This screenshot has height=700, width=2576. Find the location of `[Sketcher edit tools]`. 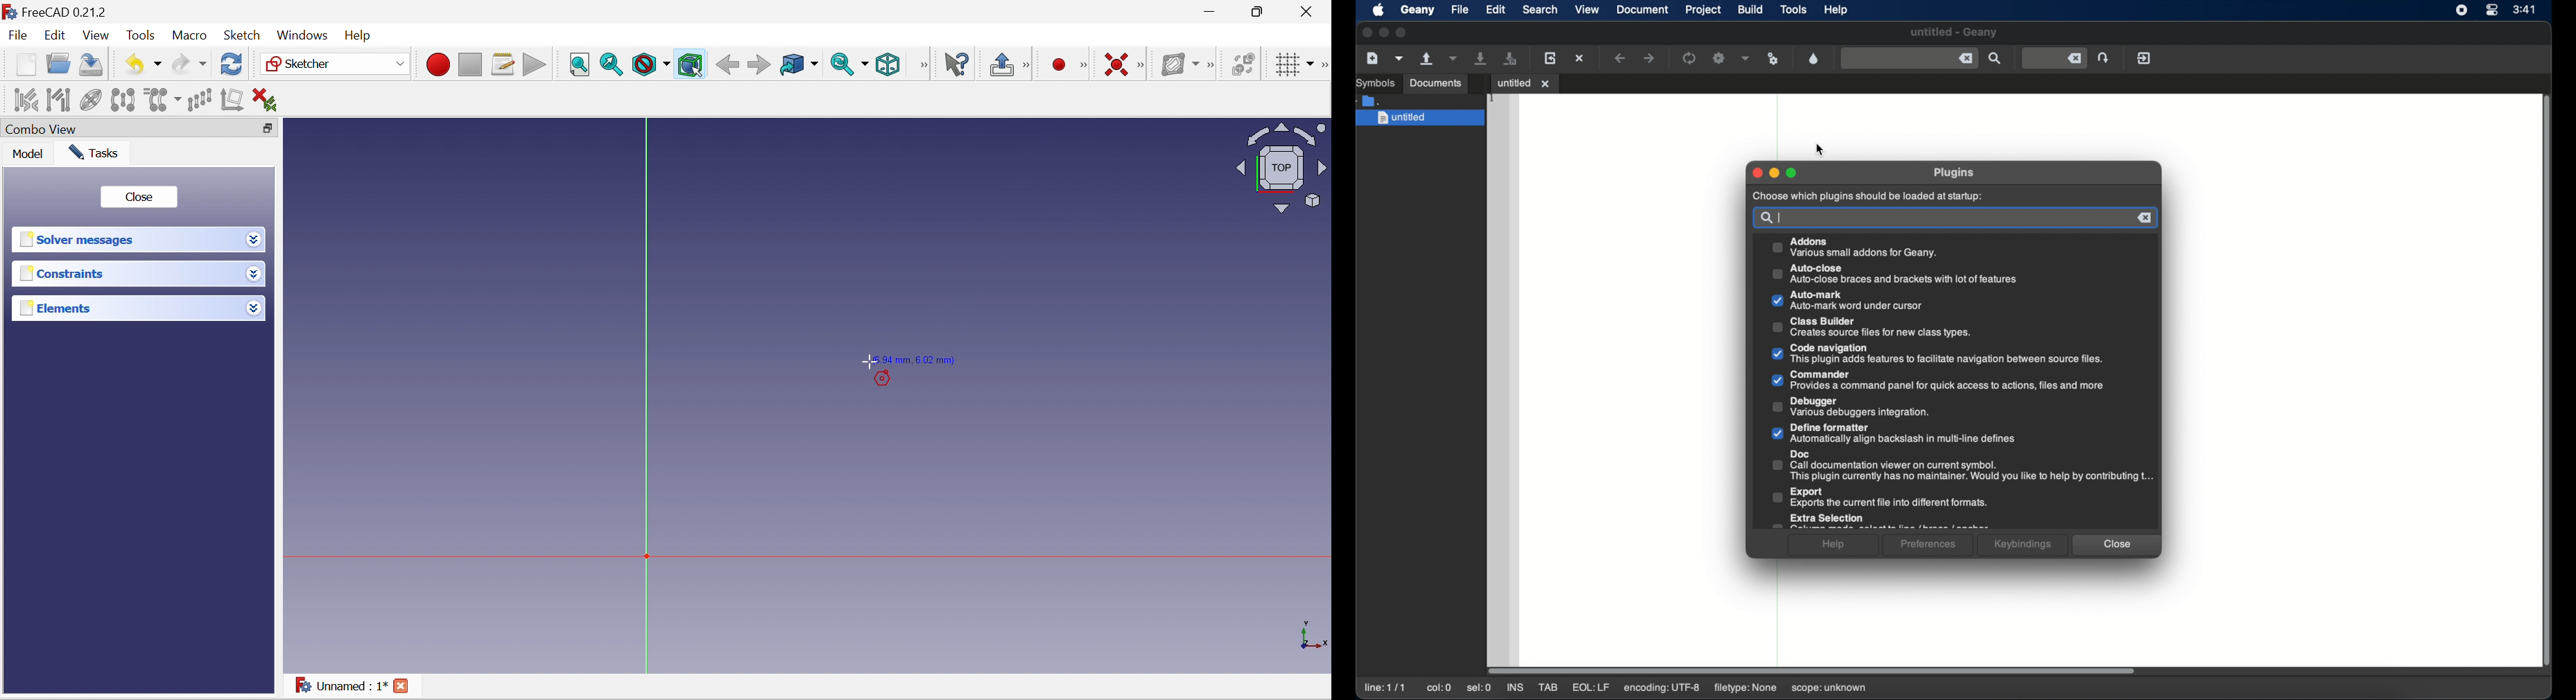

[Sketcher edit tools] is located at coordinates (1323, 66).